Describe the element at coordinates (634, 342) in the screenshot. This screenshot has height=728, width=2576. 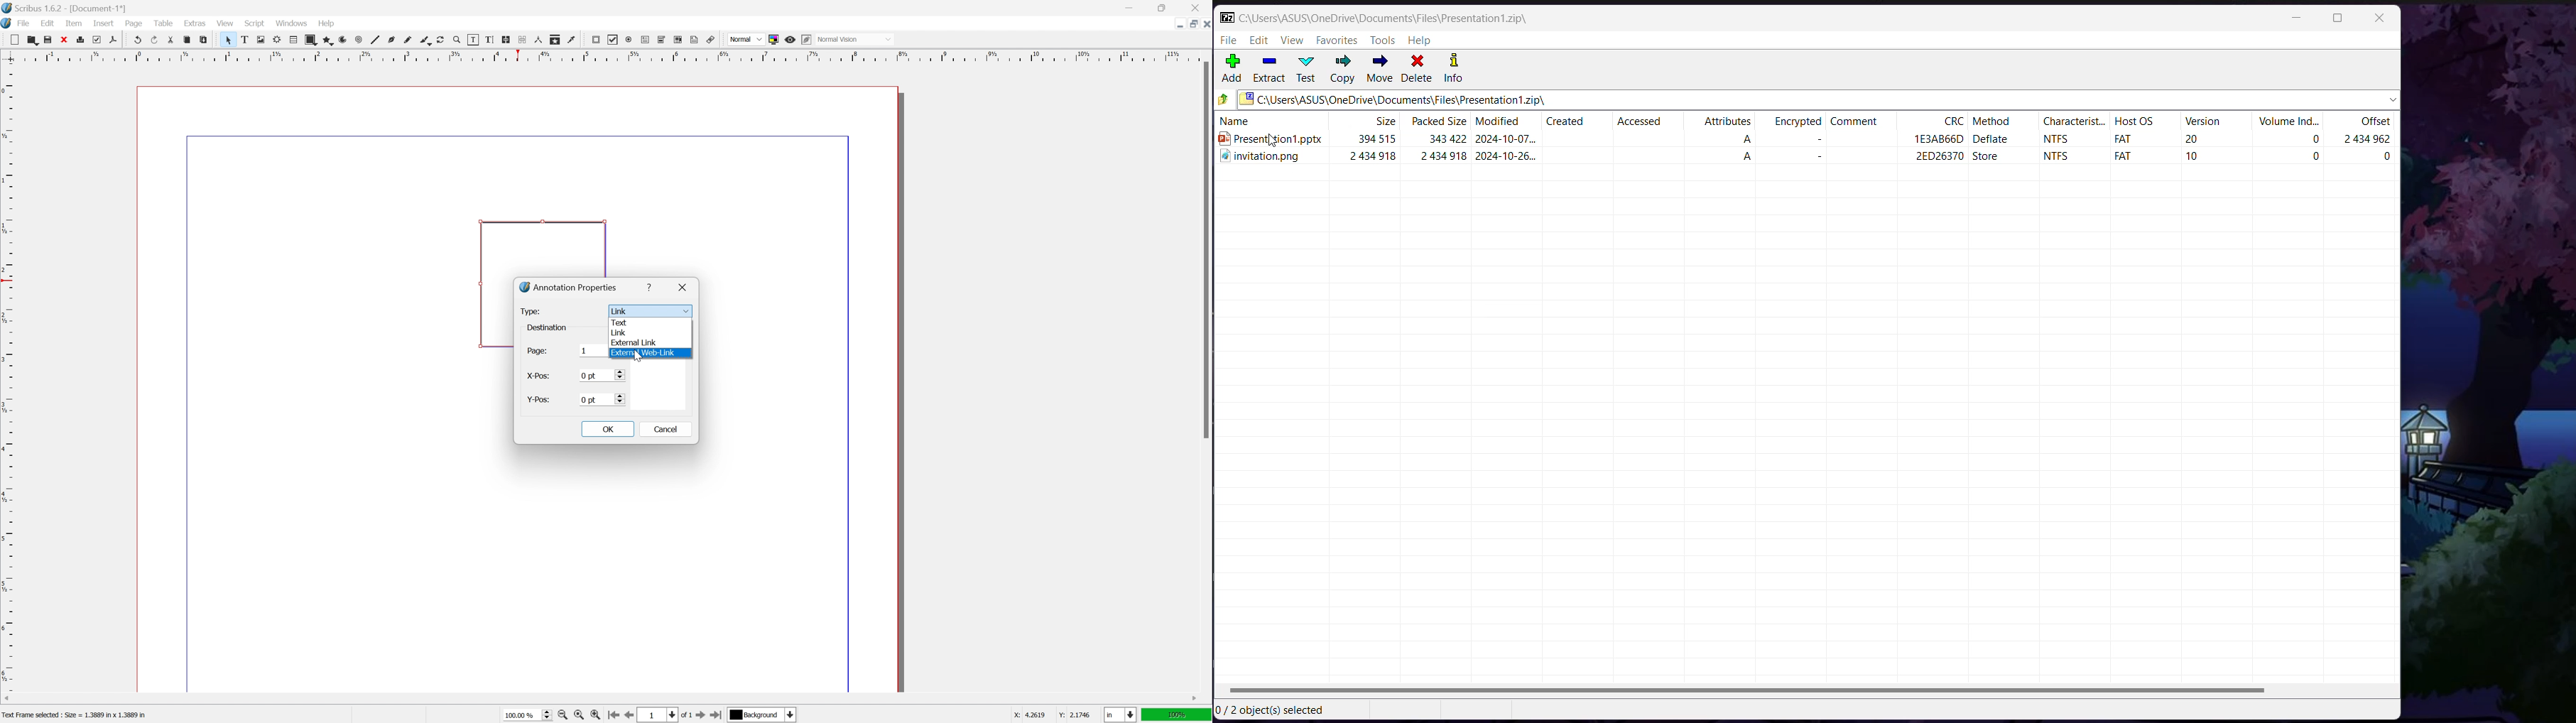
I see `external link` at that location.